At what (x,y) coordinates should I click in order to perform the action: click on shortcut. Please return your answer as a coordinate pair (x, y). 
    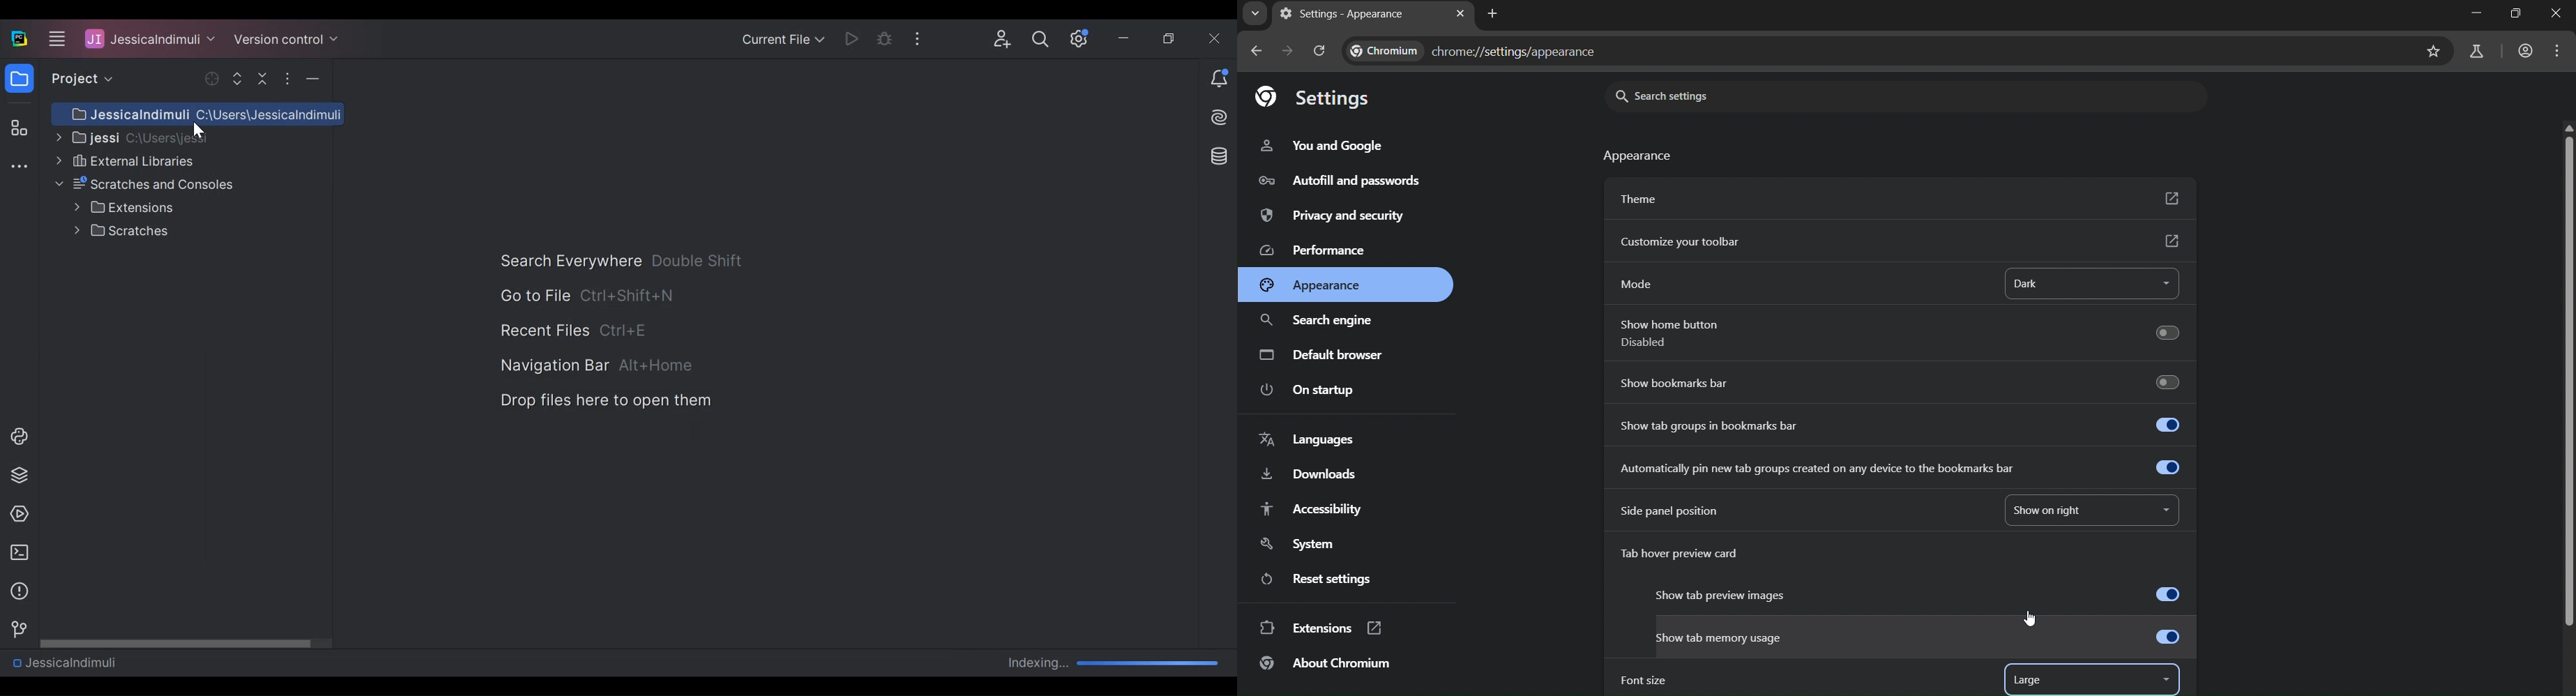
    Looking at the image, I should click on (626, 332).